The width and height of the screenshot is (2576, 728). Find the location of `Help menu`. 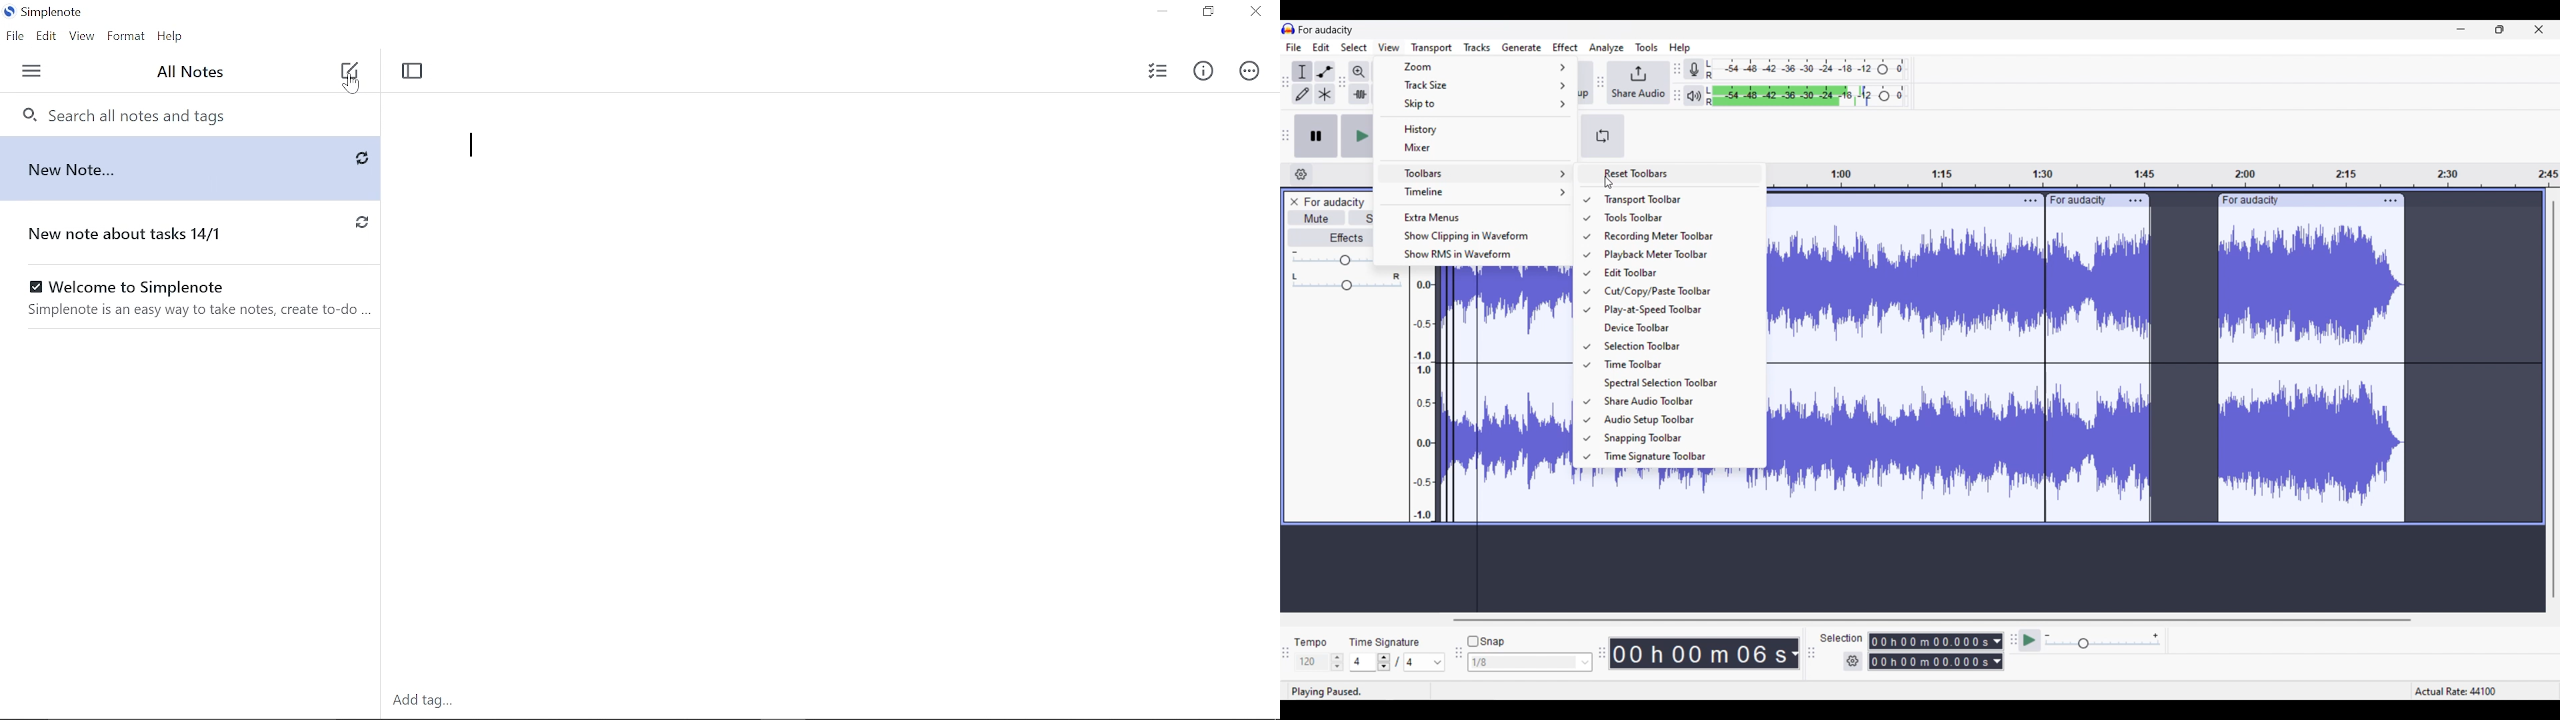

Help menu is located at coordinates (1680, 48).